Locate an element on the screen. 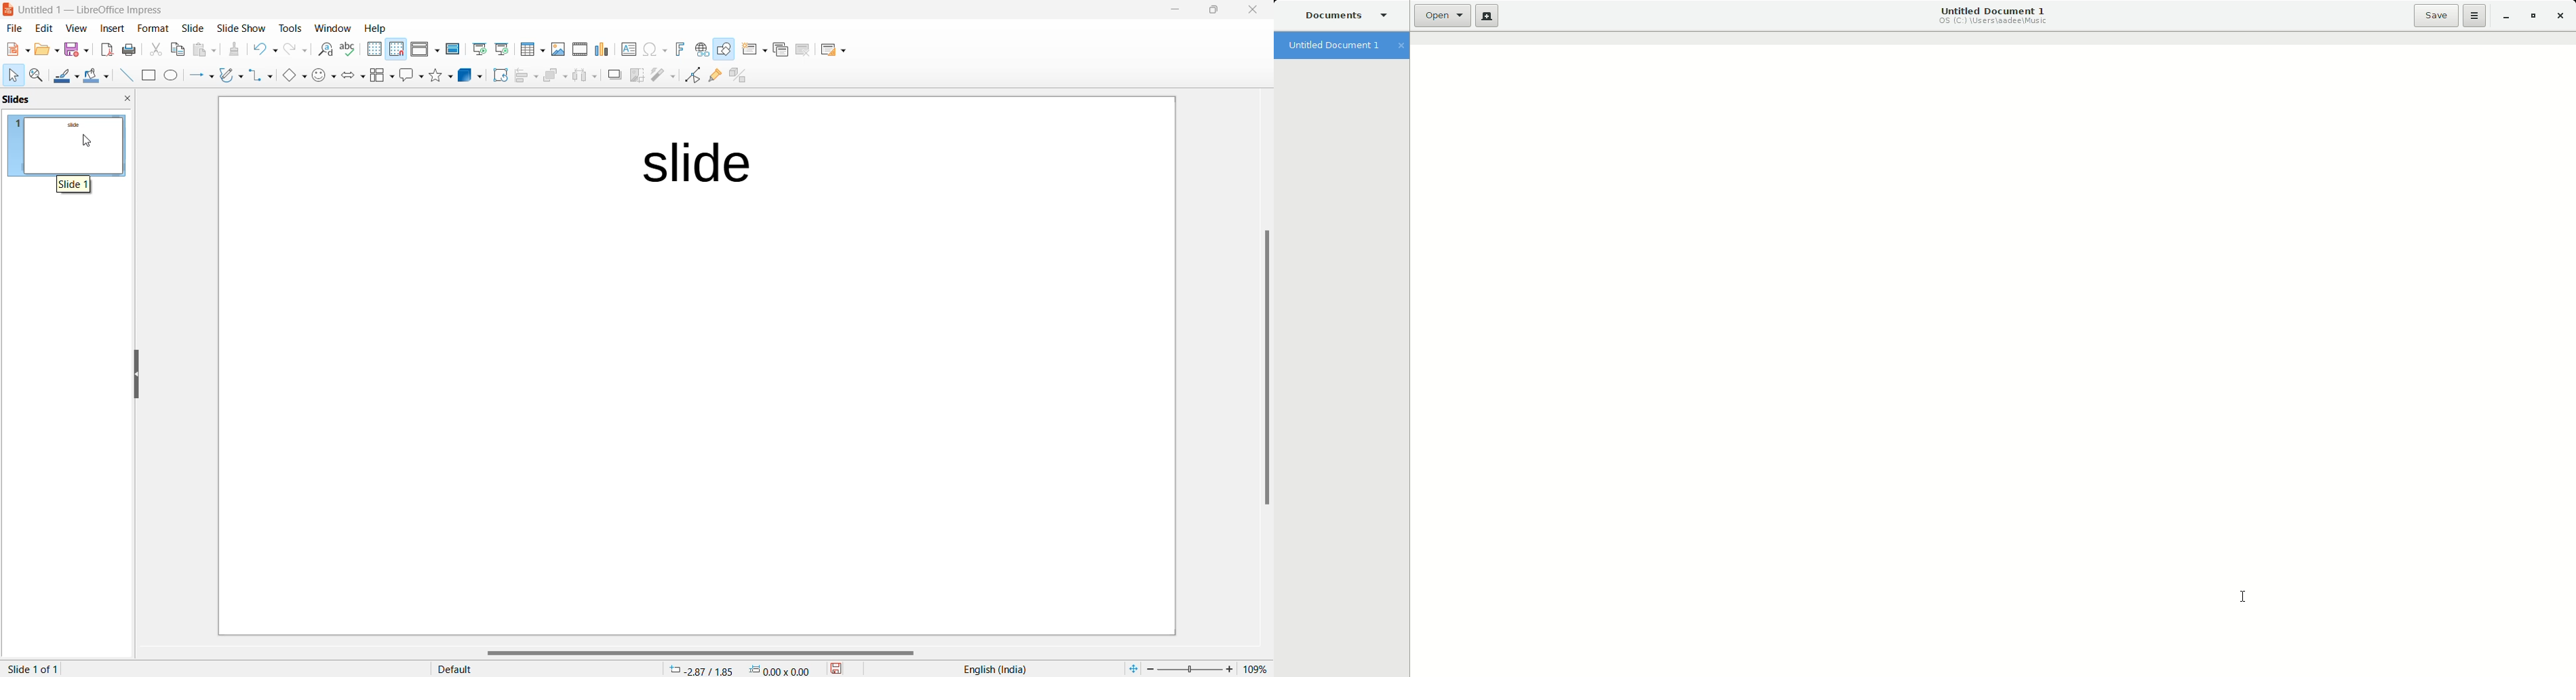 The width and height of the screenshot is (2576, 700). Duplicate slide is located at coordinates (778, 52).